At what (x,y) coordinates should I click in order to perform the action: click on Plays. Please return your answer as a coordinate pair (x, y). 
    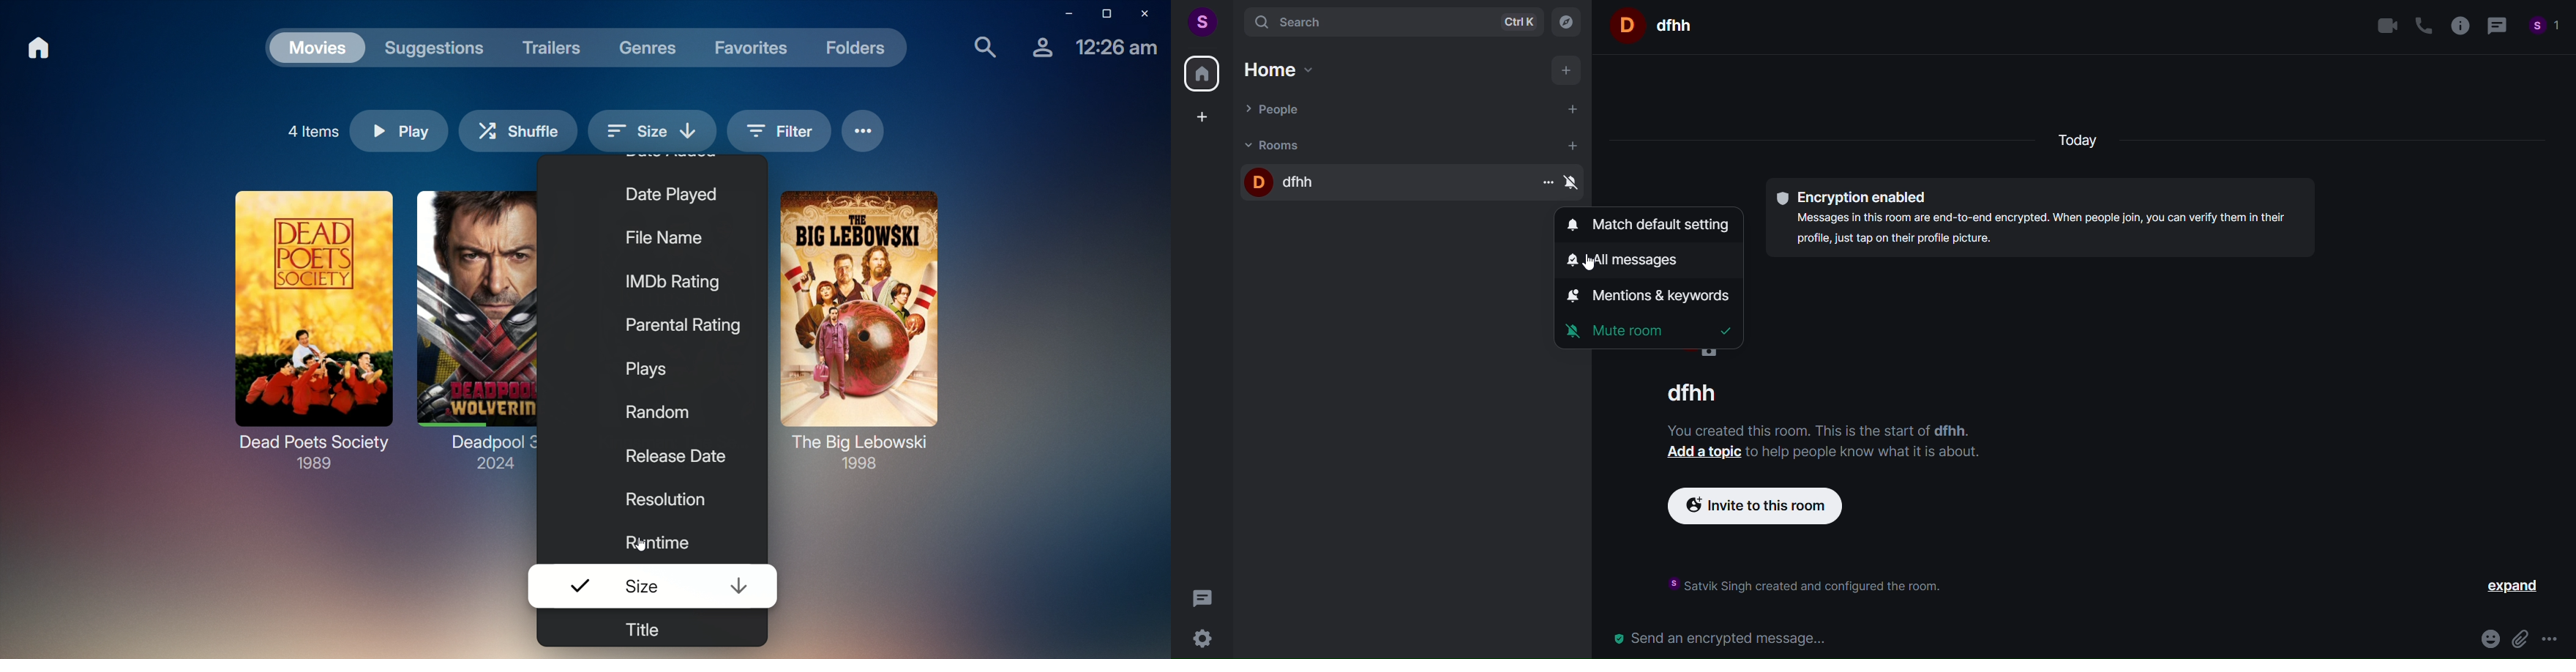
    Looking at the image, I should click on (644, 371).